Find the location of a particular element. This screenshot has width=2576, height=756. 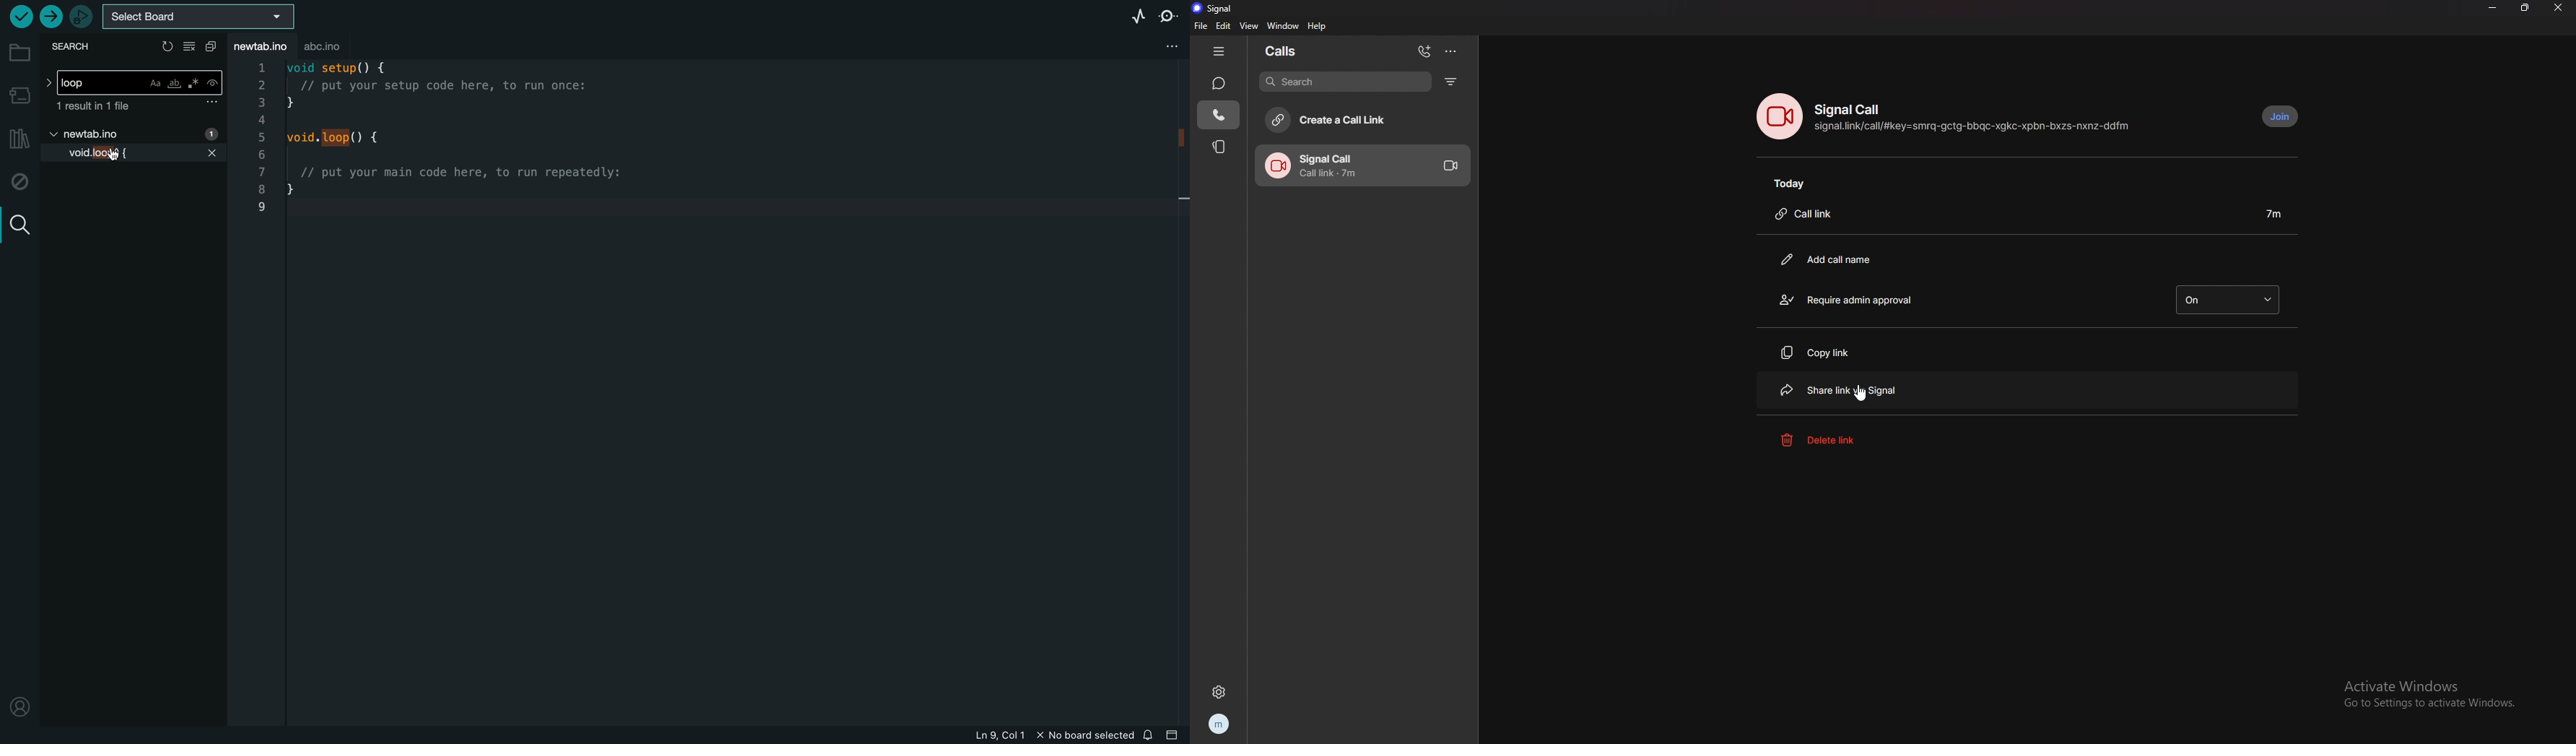

cursor is located at coordinates (1861, 394).